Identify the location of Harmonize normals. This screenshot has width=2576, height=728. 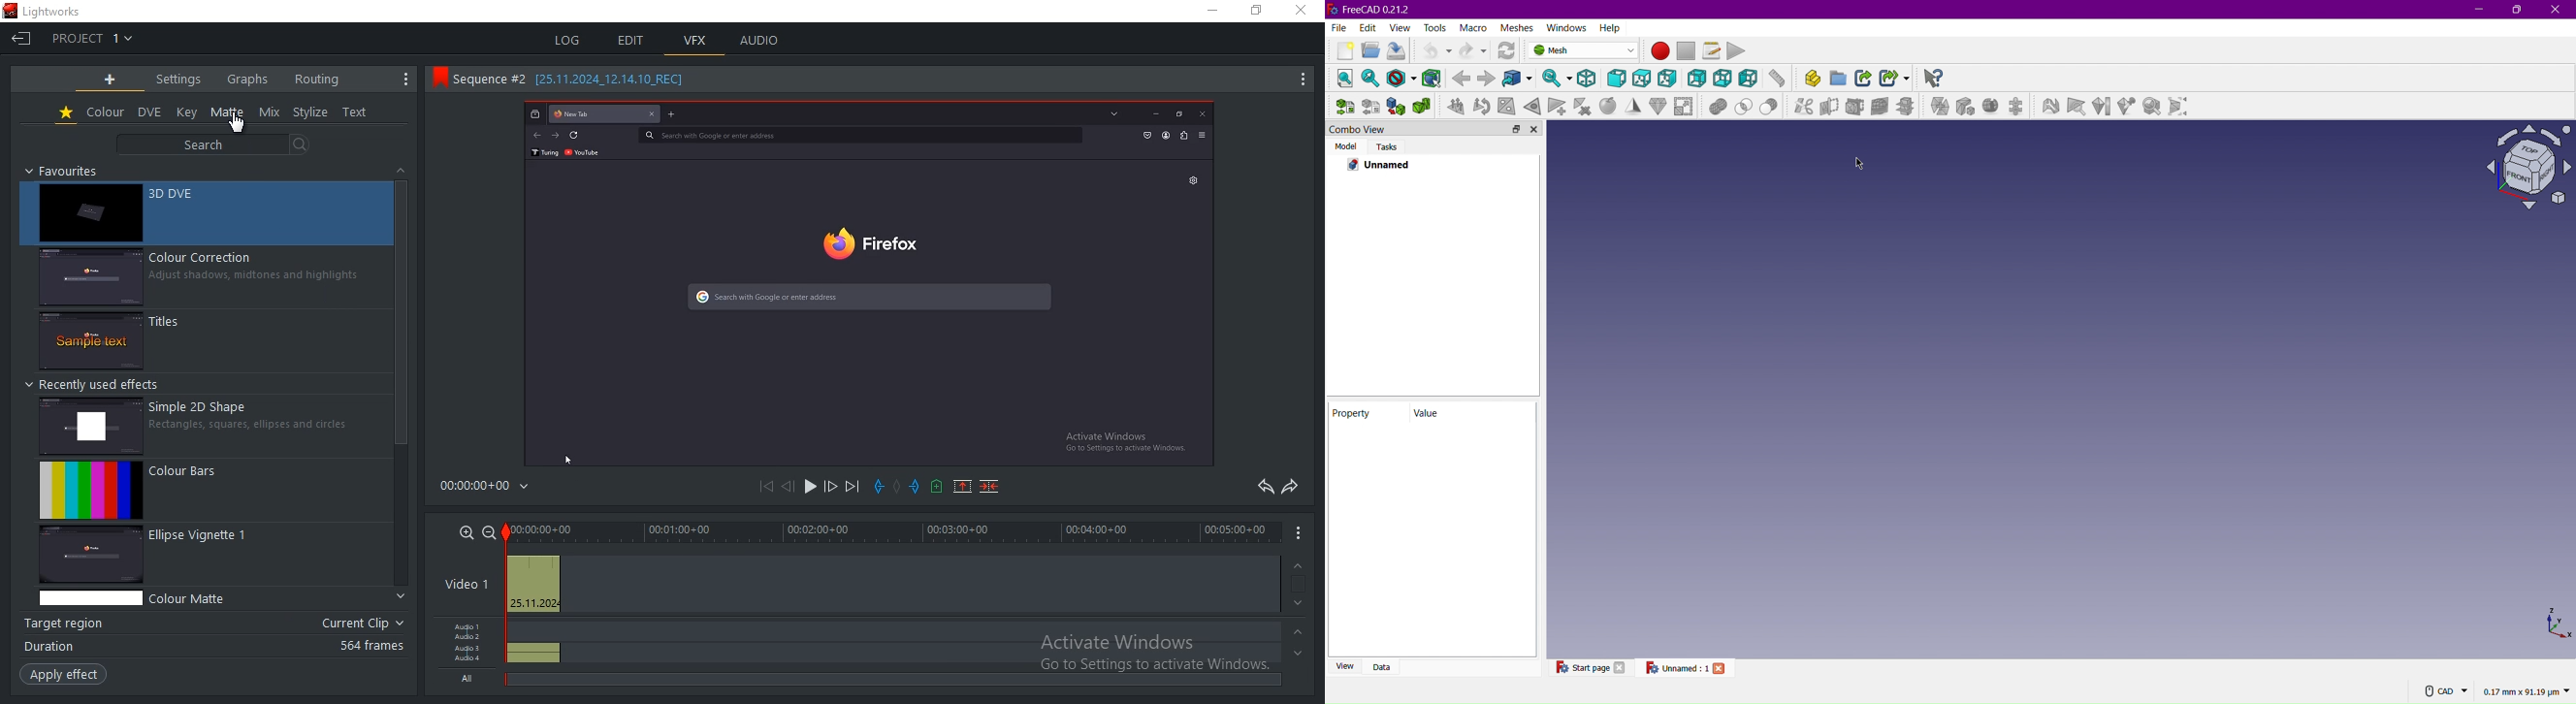
(1456, 106).